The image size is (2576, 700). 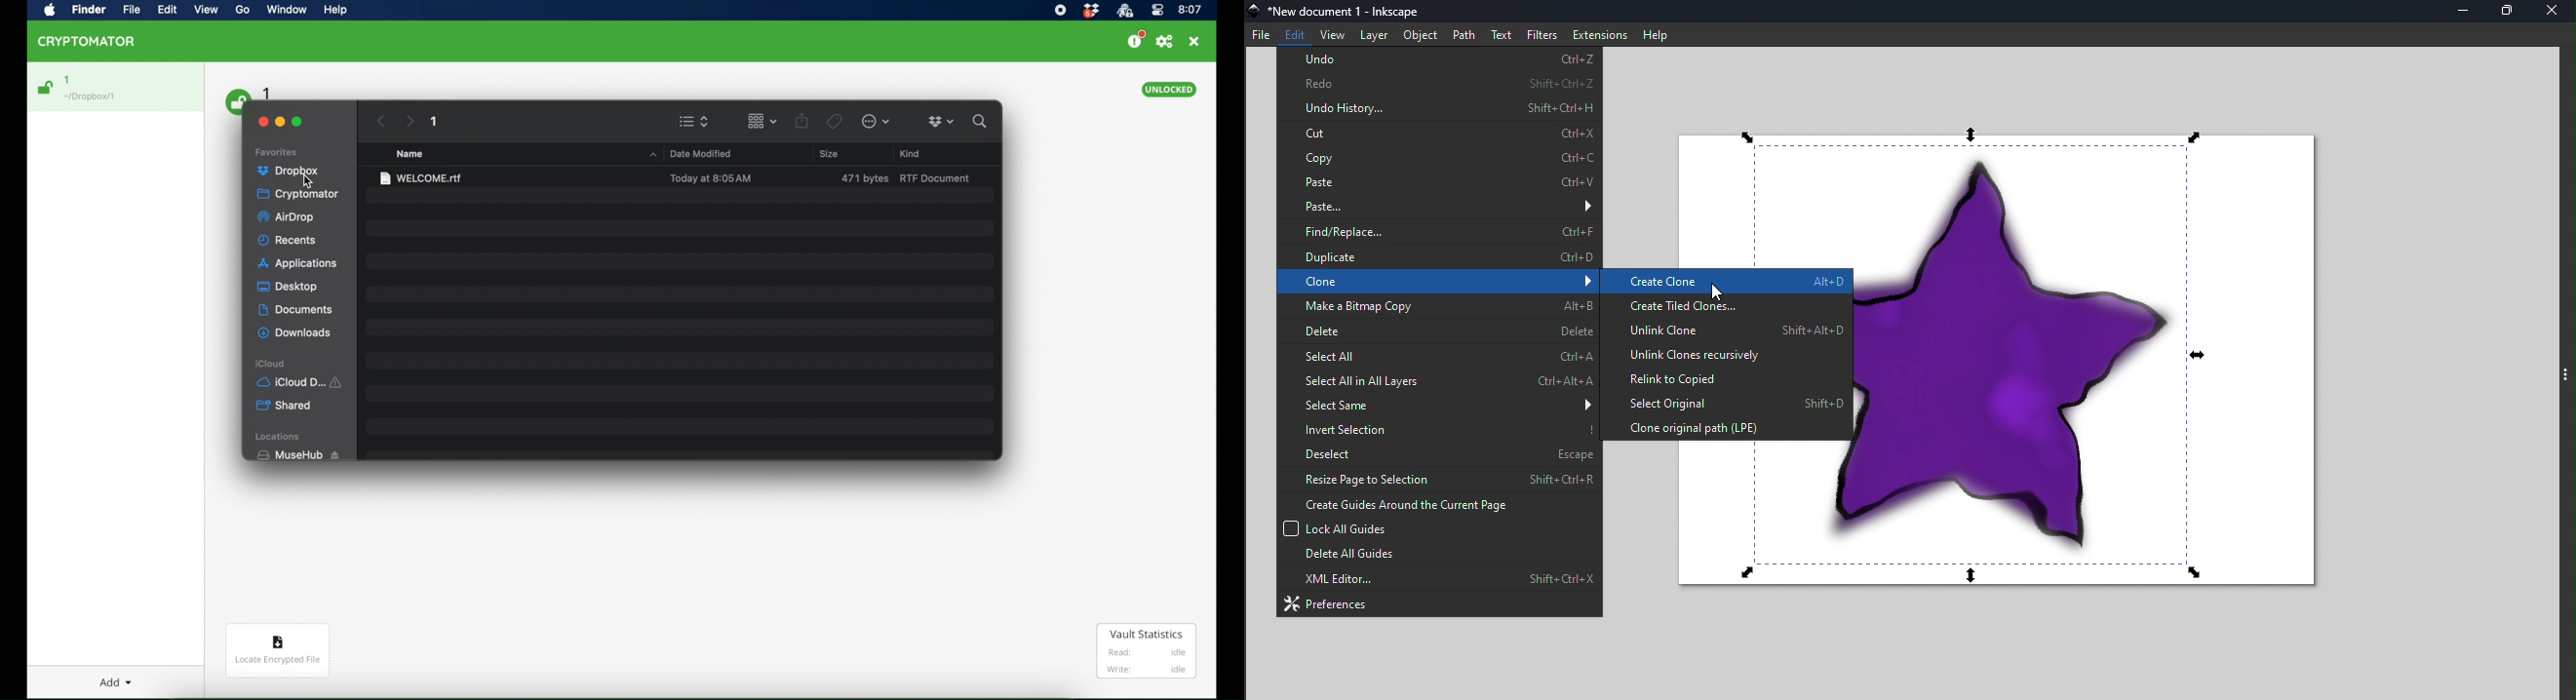 What do you see at coordinates (941, 122) in the screenshot?
I see `dropboxdropdown` at bounding box center [941, 122].